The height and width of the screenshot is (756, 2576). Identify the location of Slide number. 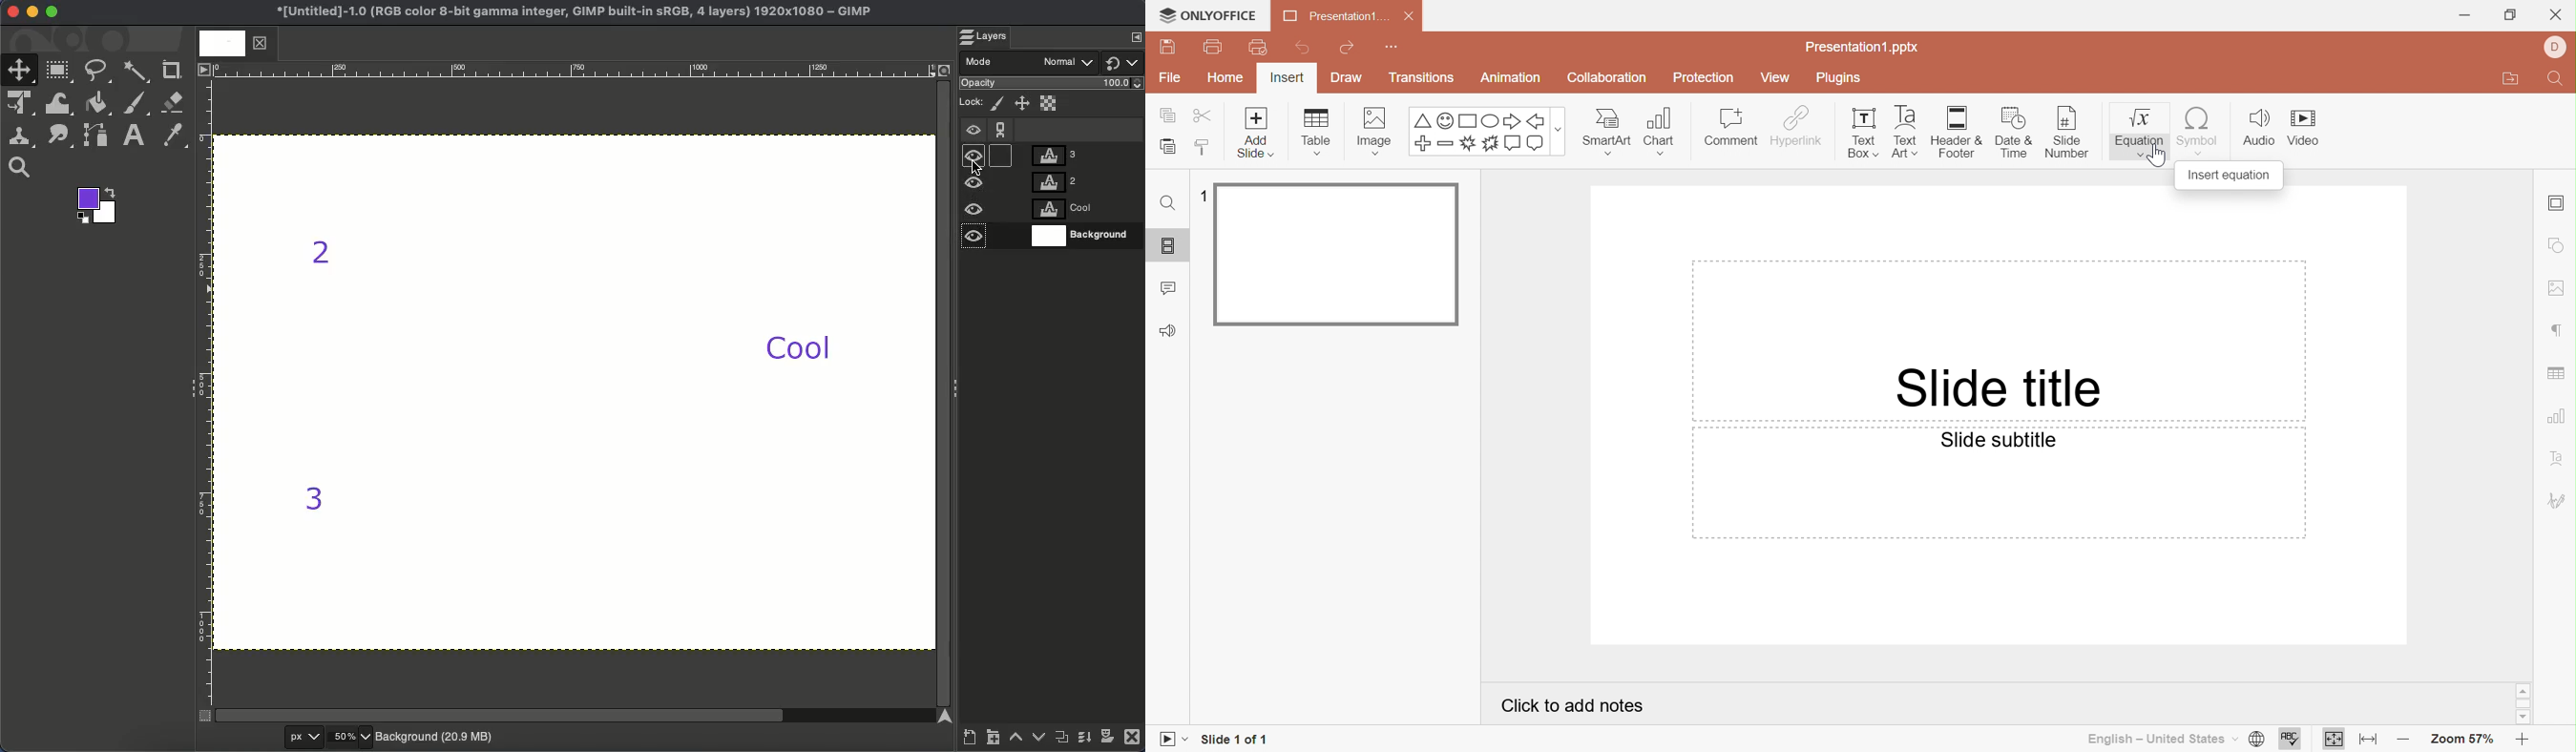
(2070, 131).